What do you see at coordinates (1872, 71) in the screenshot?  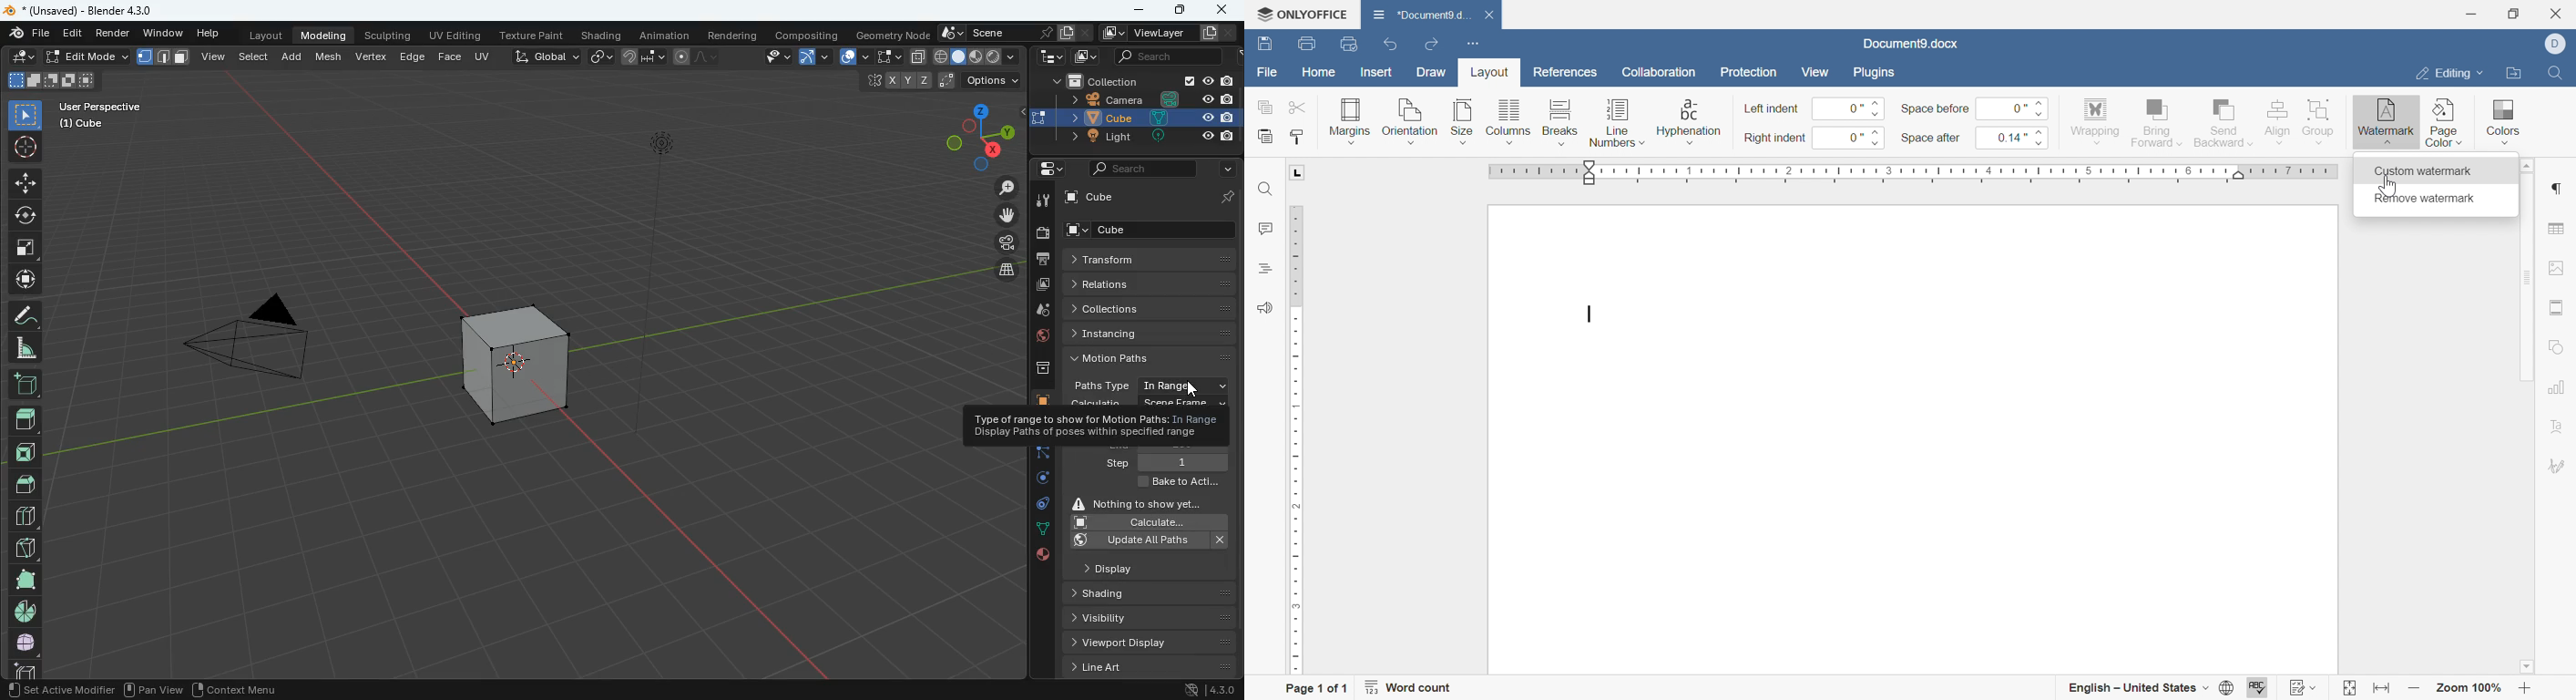 I see `plugins` at bounding box center [1872, 71].